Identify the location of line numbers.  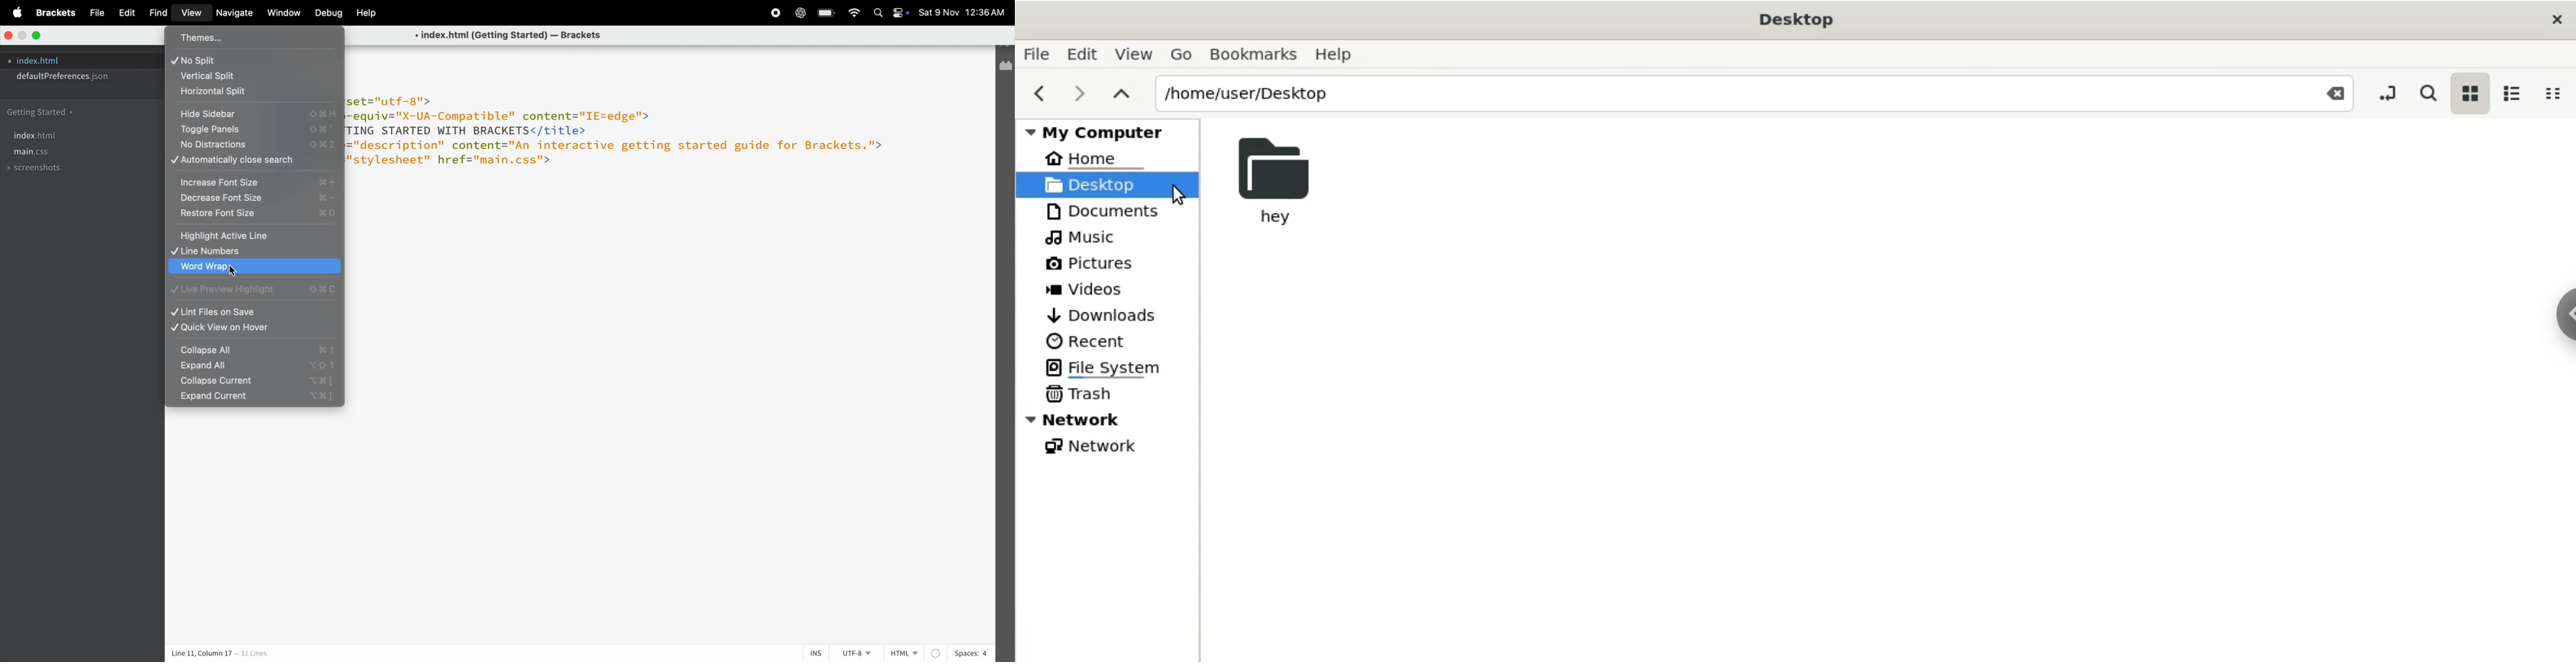
(250, 252).